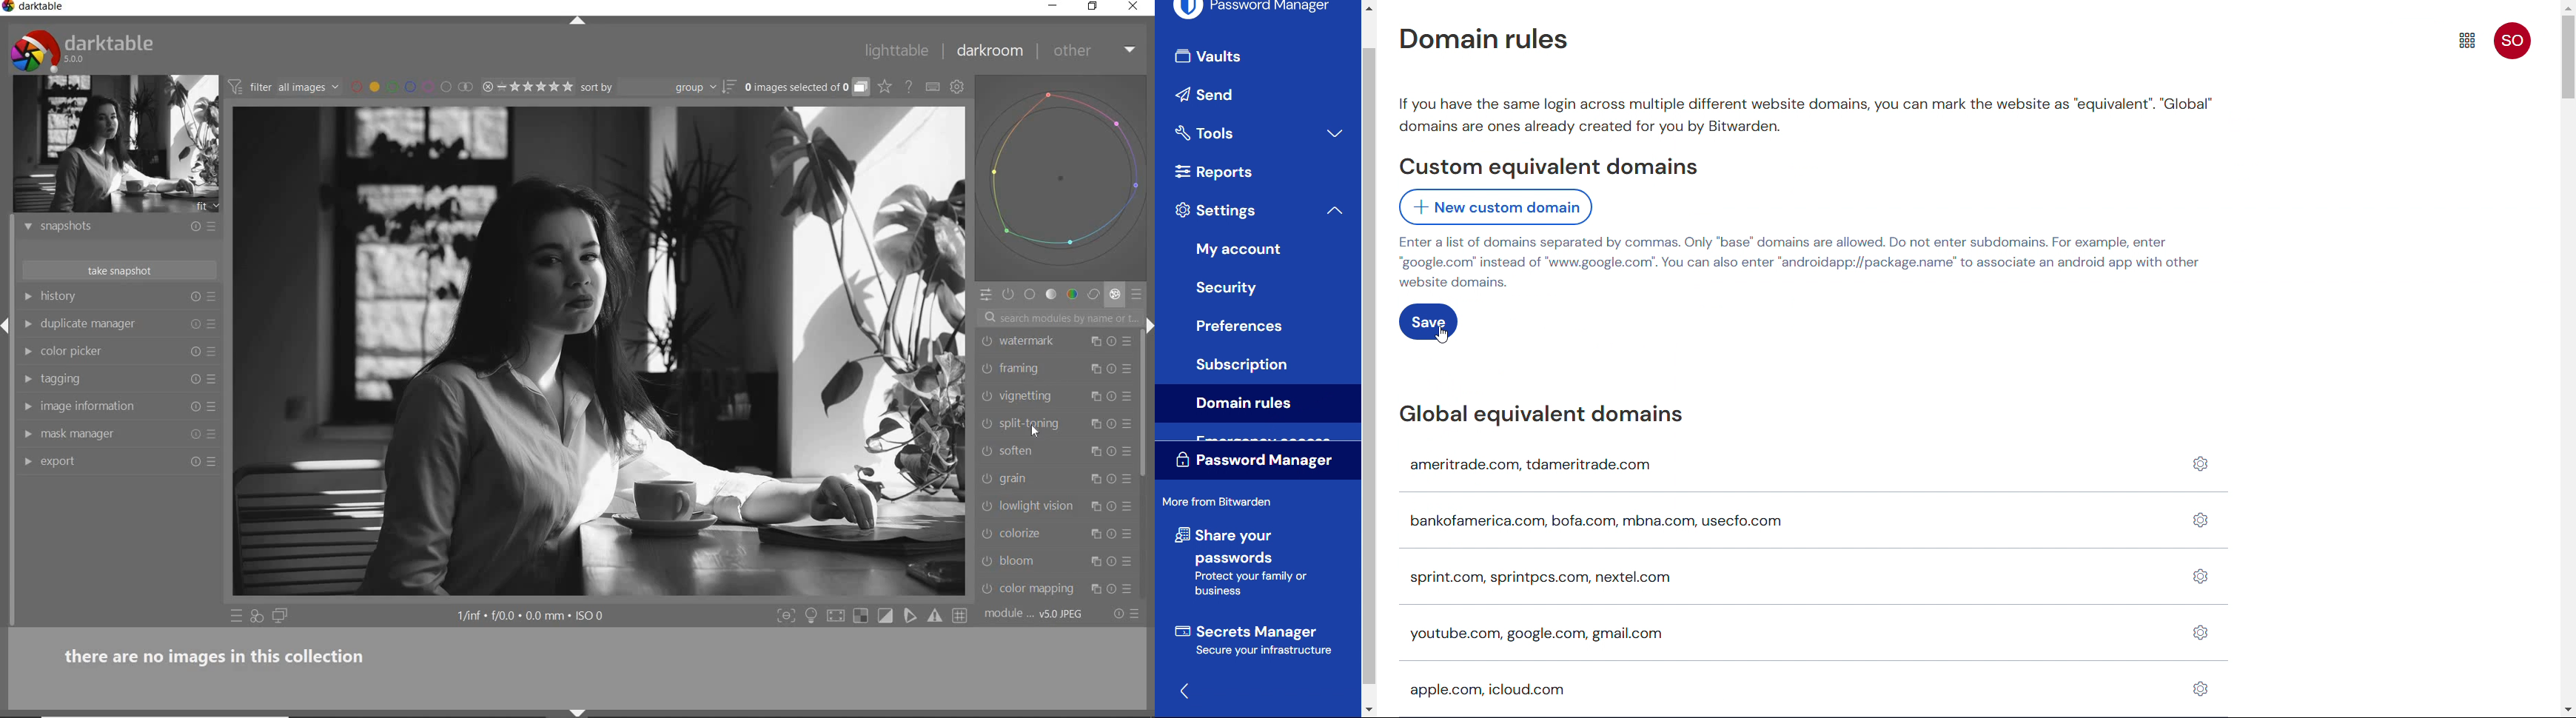  Describe the element at coordinates (1548, 168) in the screenshot. I see `Custom equivalent domains ` at that location.